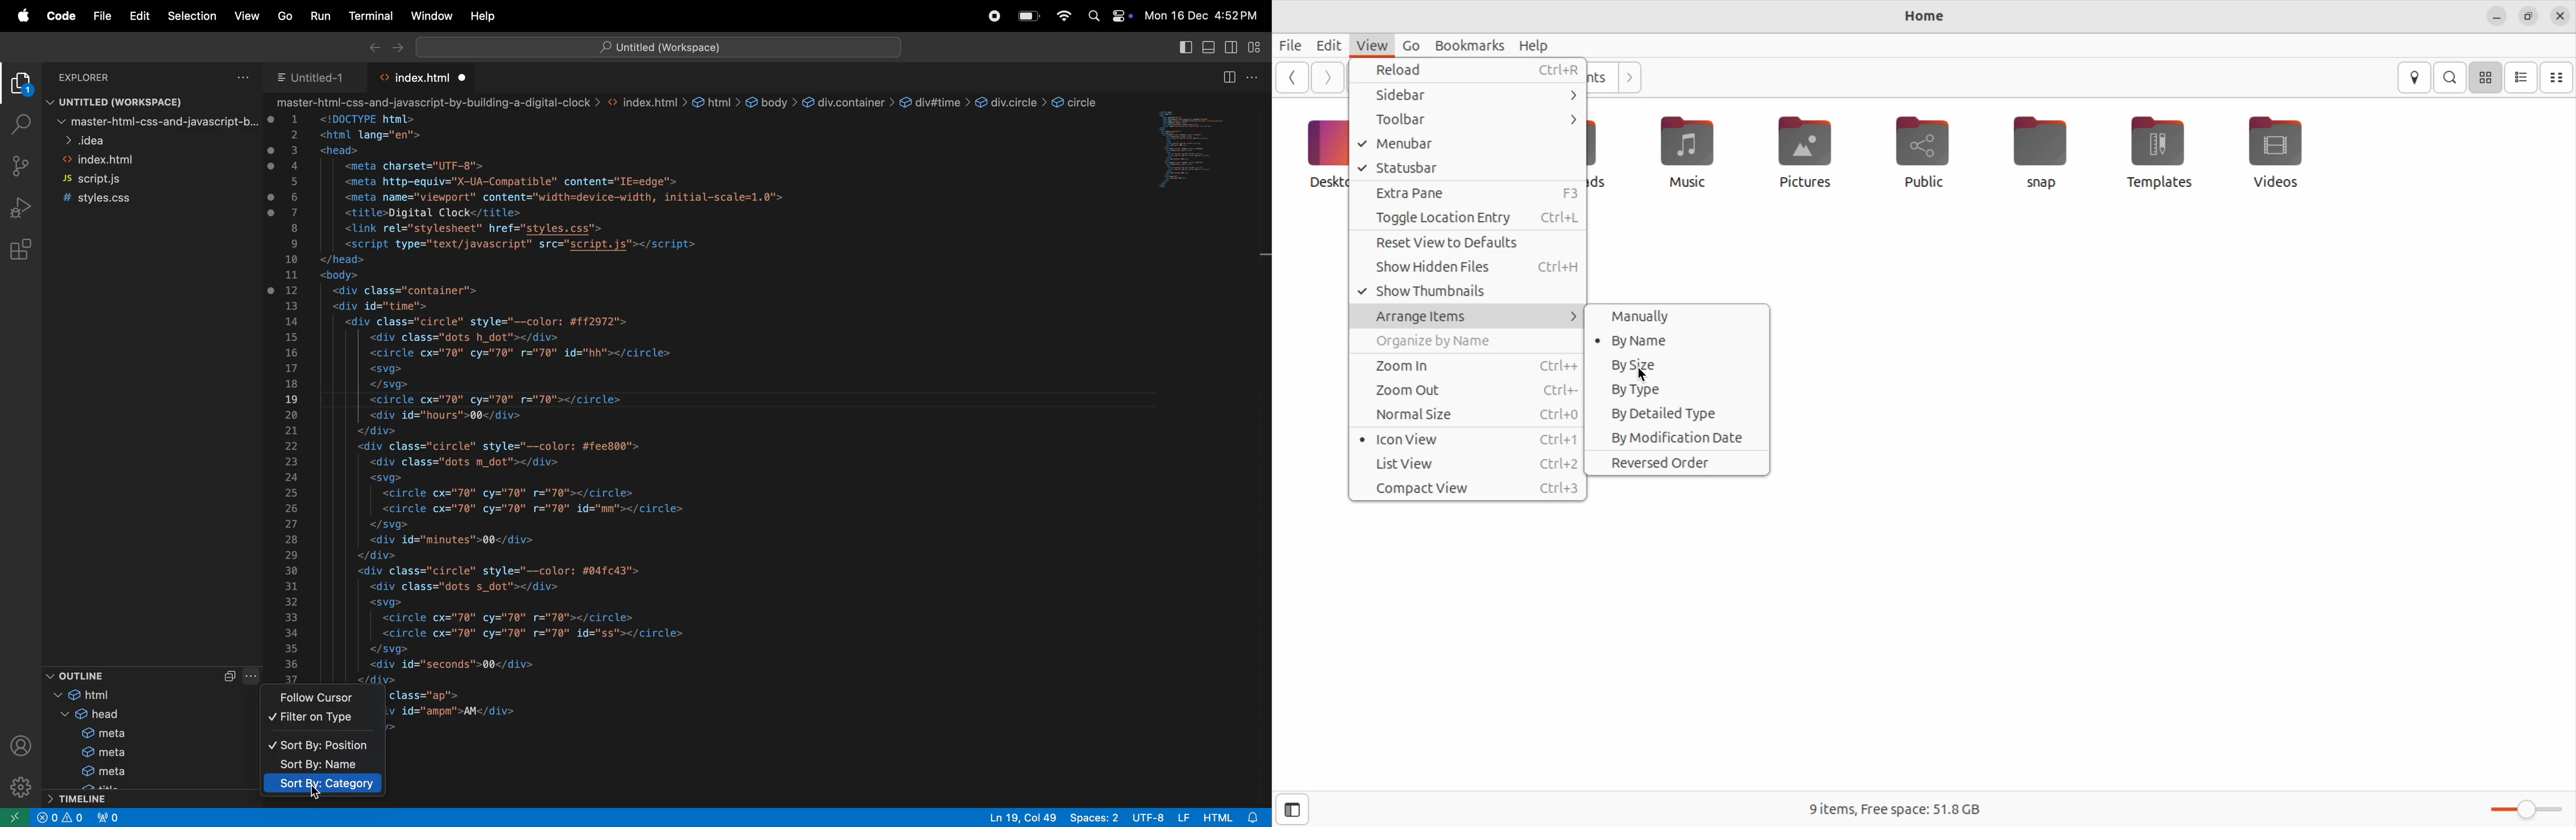 The width and height of the screenshot is (2576, 840). What do you see at coordinates (1467, 95) in the screenshot?
I see `sidebar` at bounding box center [1467, 95].